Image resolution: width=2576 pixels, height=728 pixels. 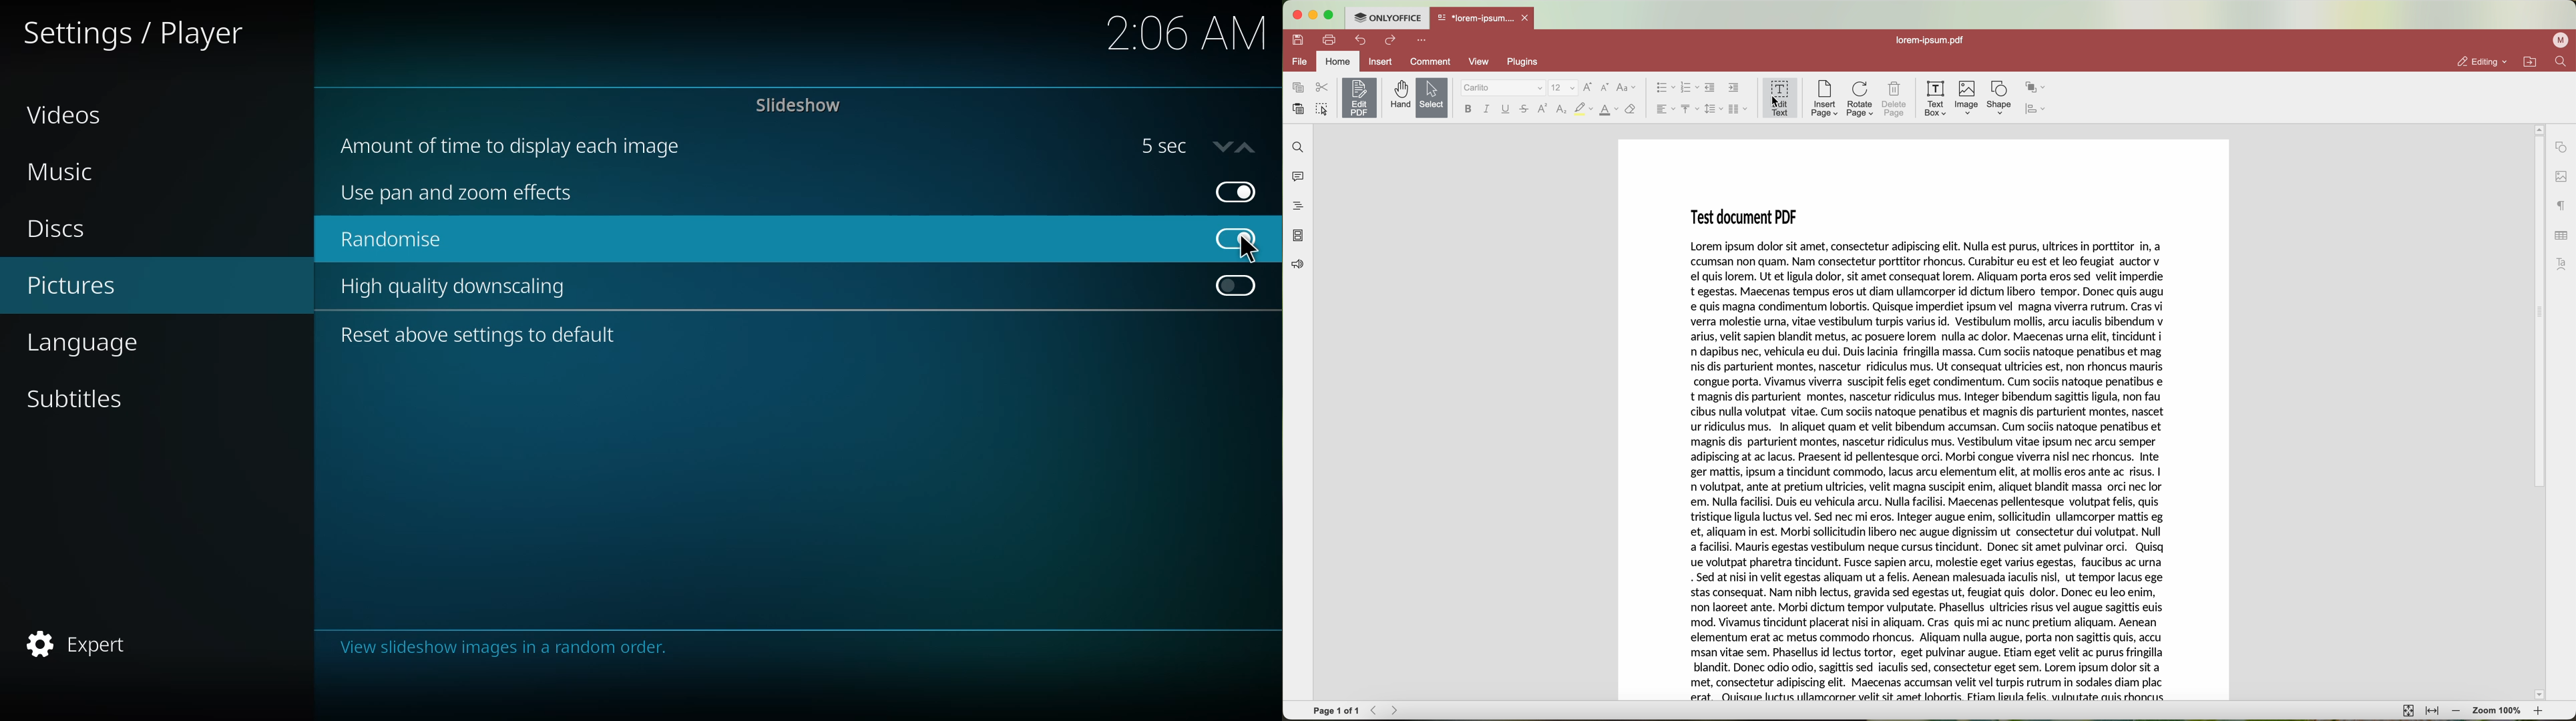 I want to click on increment font size, so click(x=1589, y=87).